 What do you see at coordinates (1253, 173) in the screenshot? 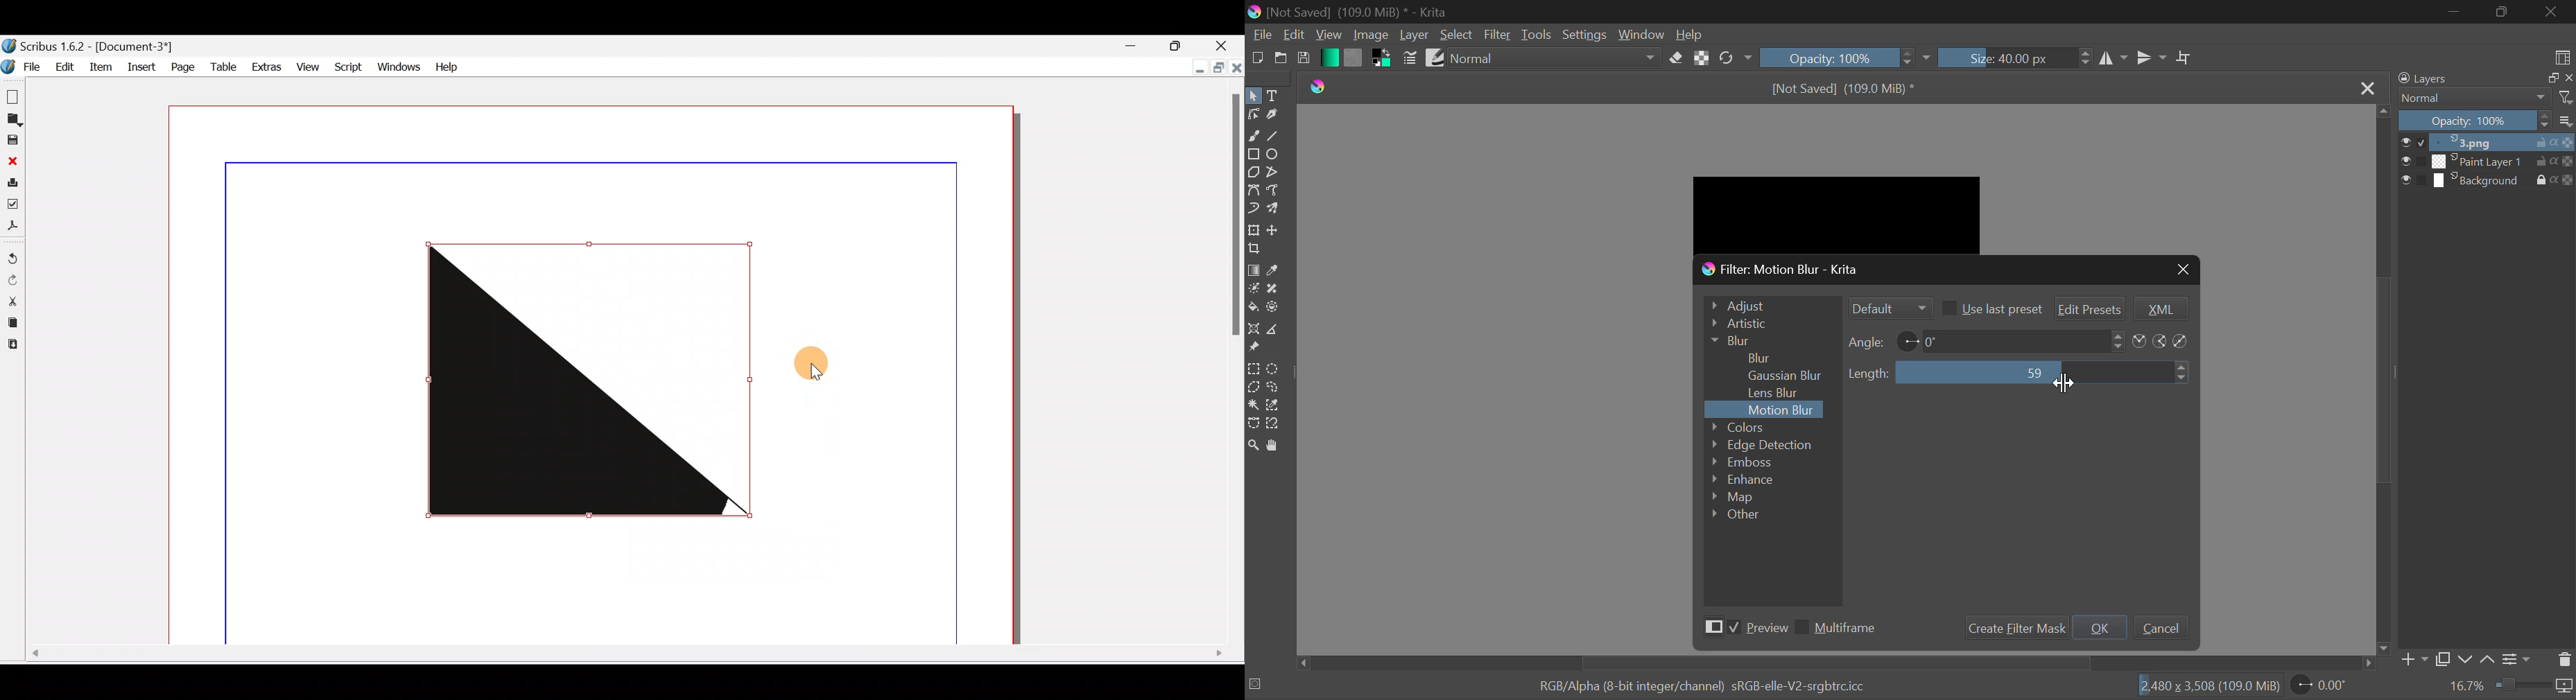
I see `Polygons` at bounding box center [1253, 173].